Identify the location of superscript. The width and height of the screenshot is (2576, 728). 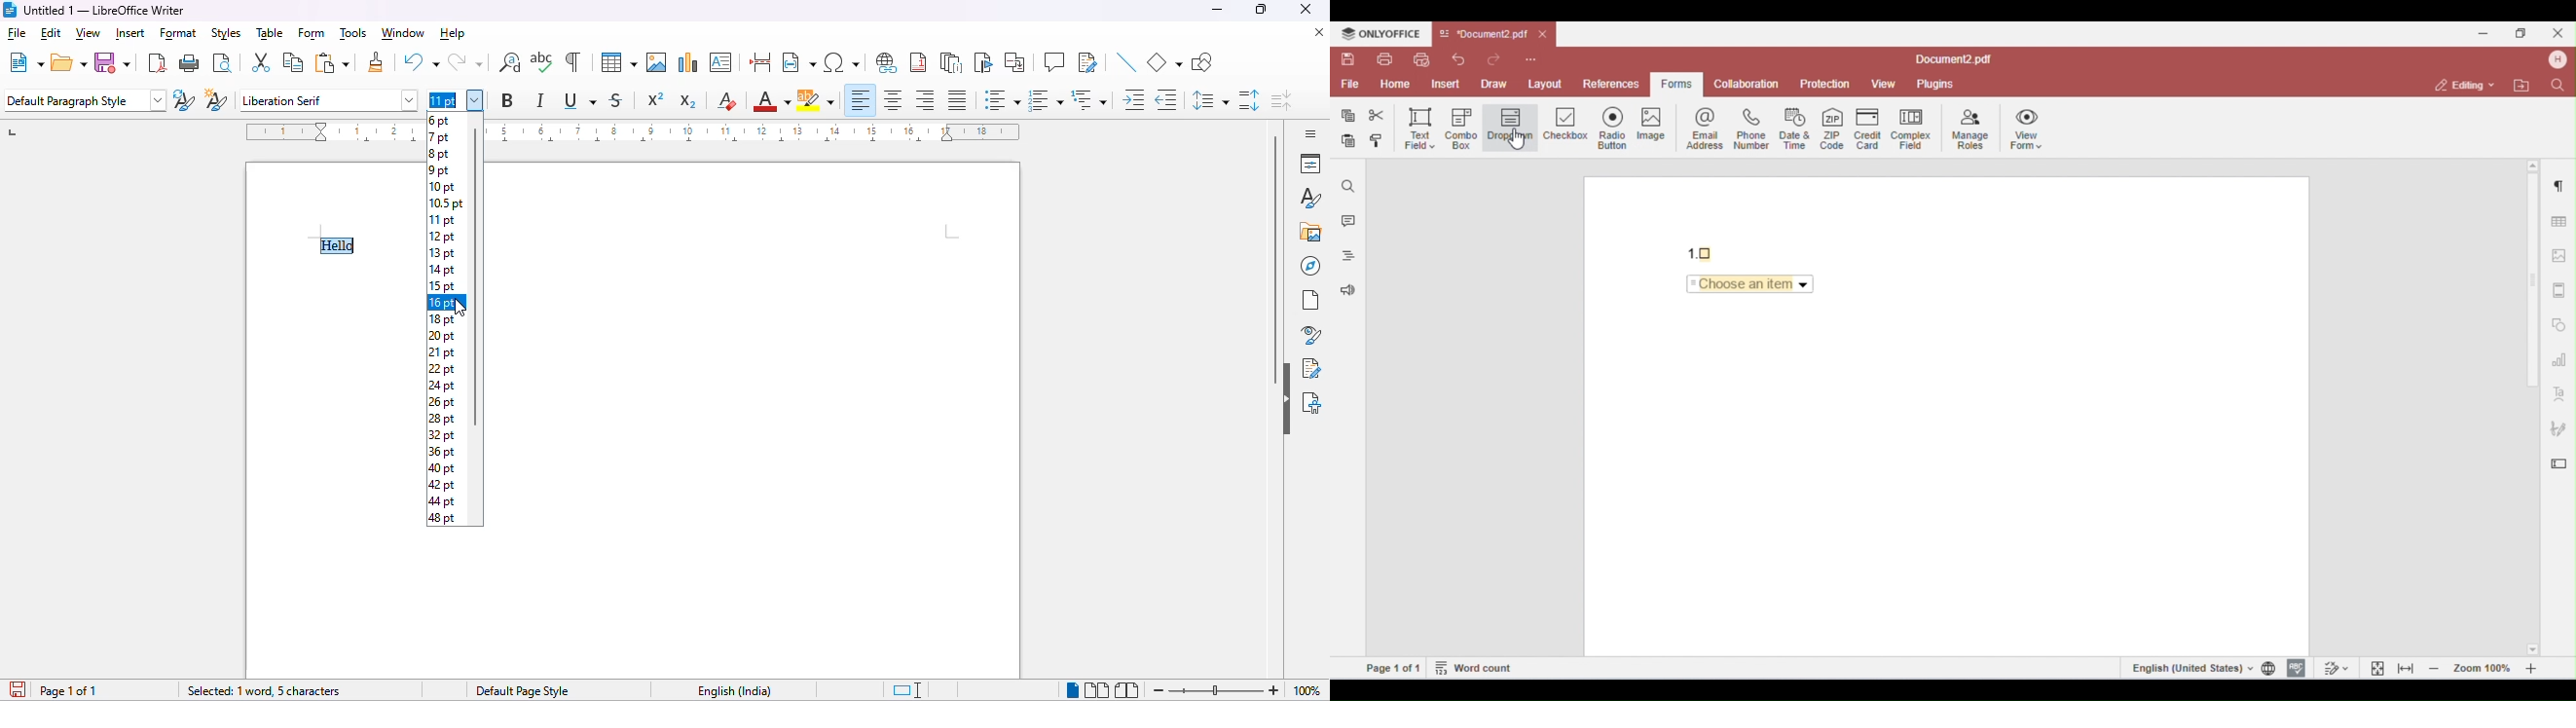
(655, 100).